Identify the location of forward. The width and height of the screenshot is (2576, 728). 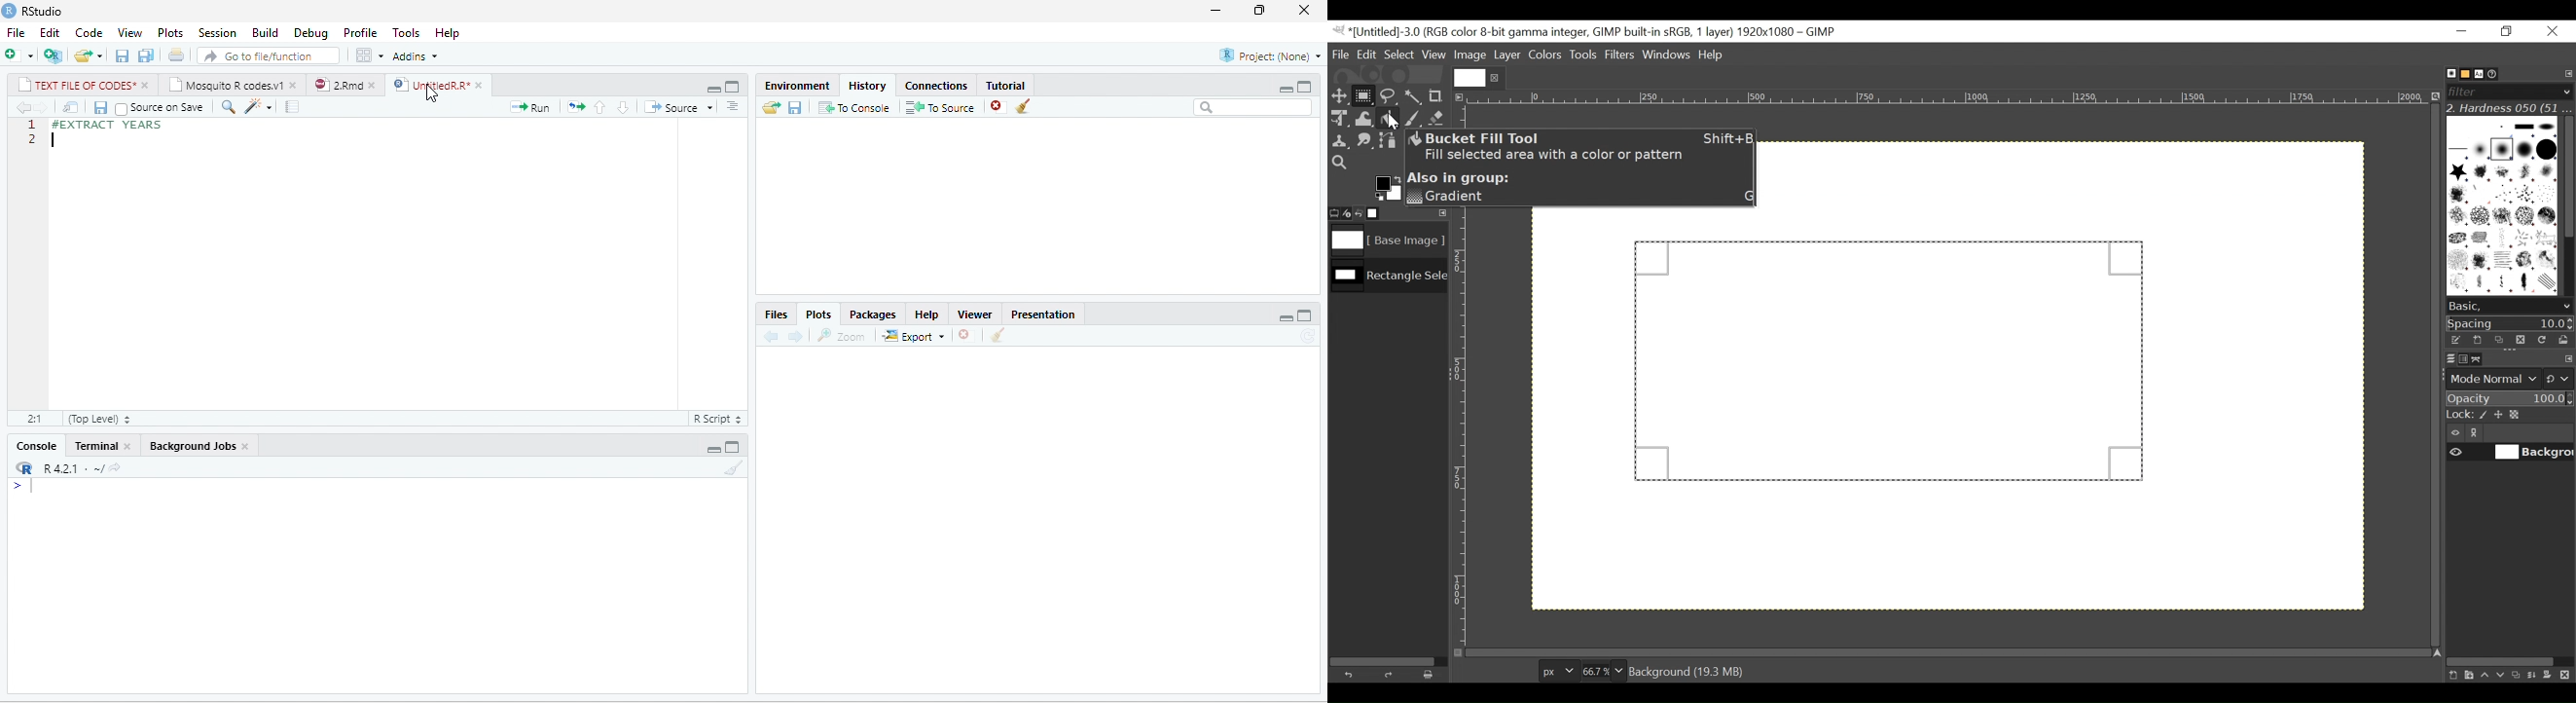
(42, 107).